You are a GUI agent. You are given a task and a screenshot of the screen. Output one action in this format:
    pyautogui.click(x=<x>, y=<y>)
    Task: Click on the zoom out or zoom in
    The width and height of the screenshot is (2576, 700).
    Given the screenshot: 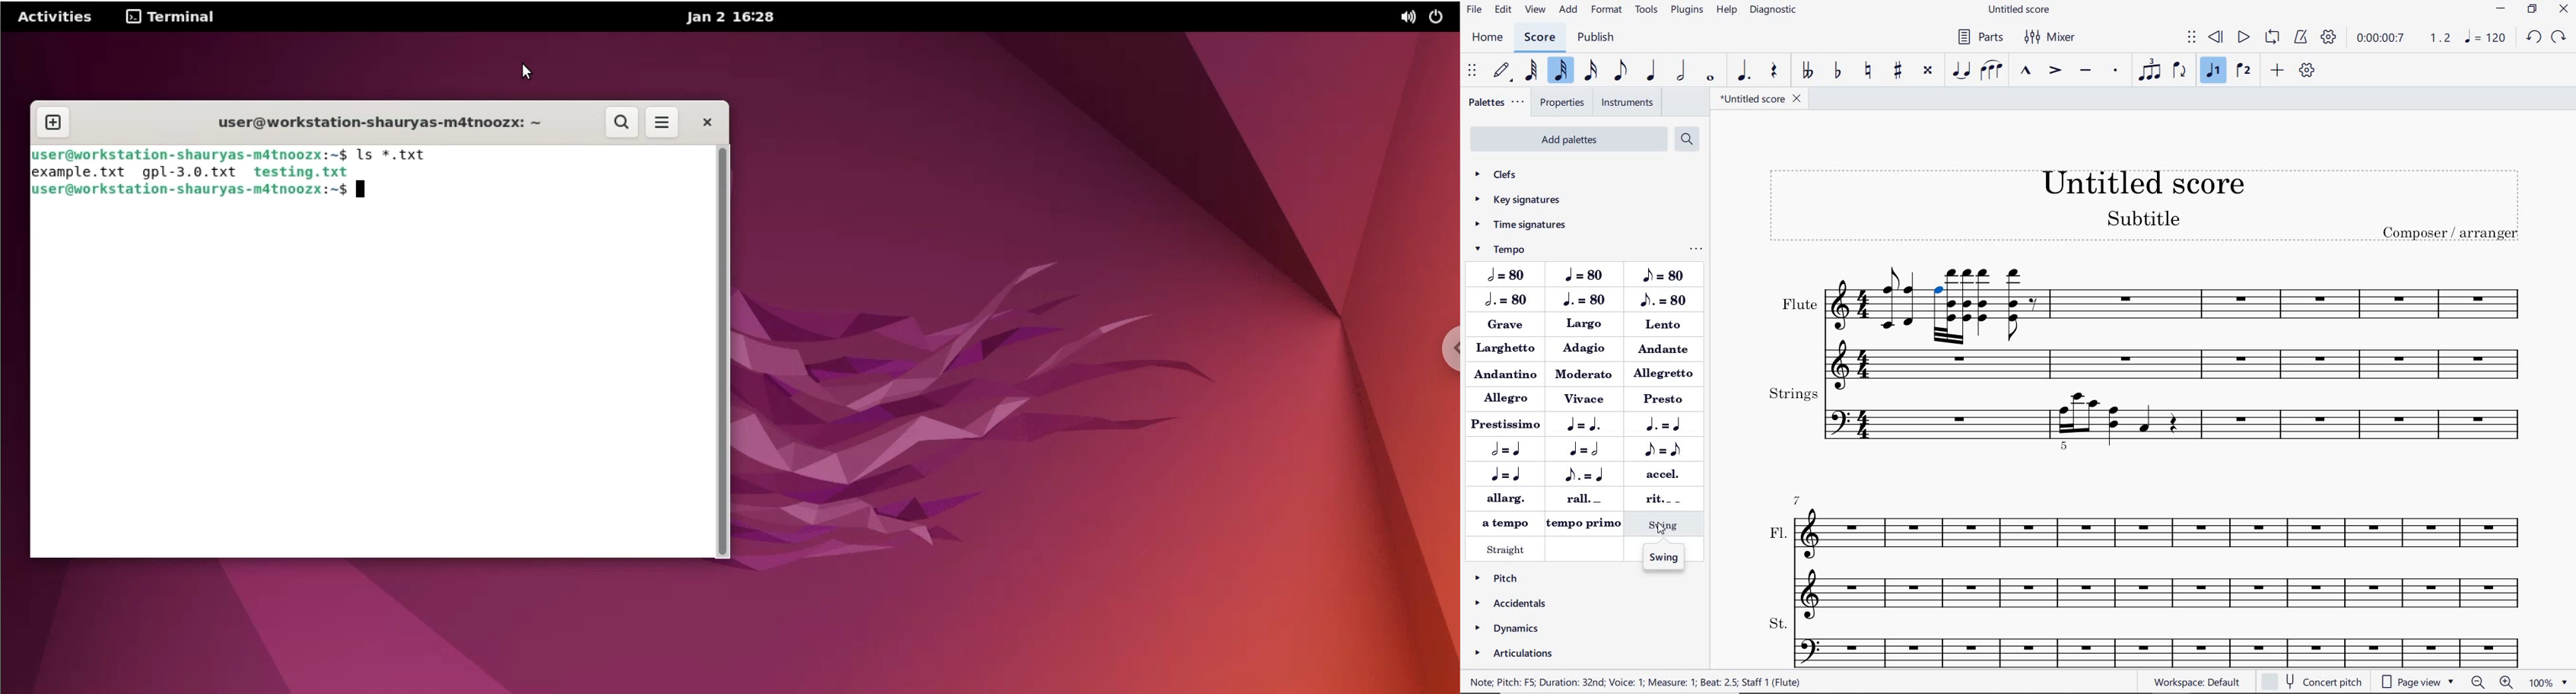 What is the action you would take?
    pyautogui.click(x=2492, y=683)
    